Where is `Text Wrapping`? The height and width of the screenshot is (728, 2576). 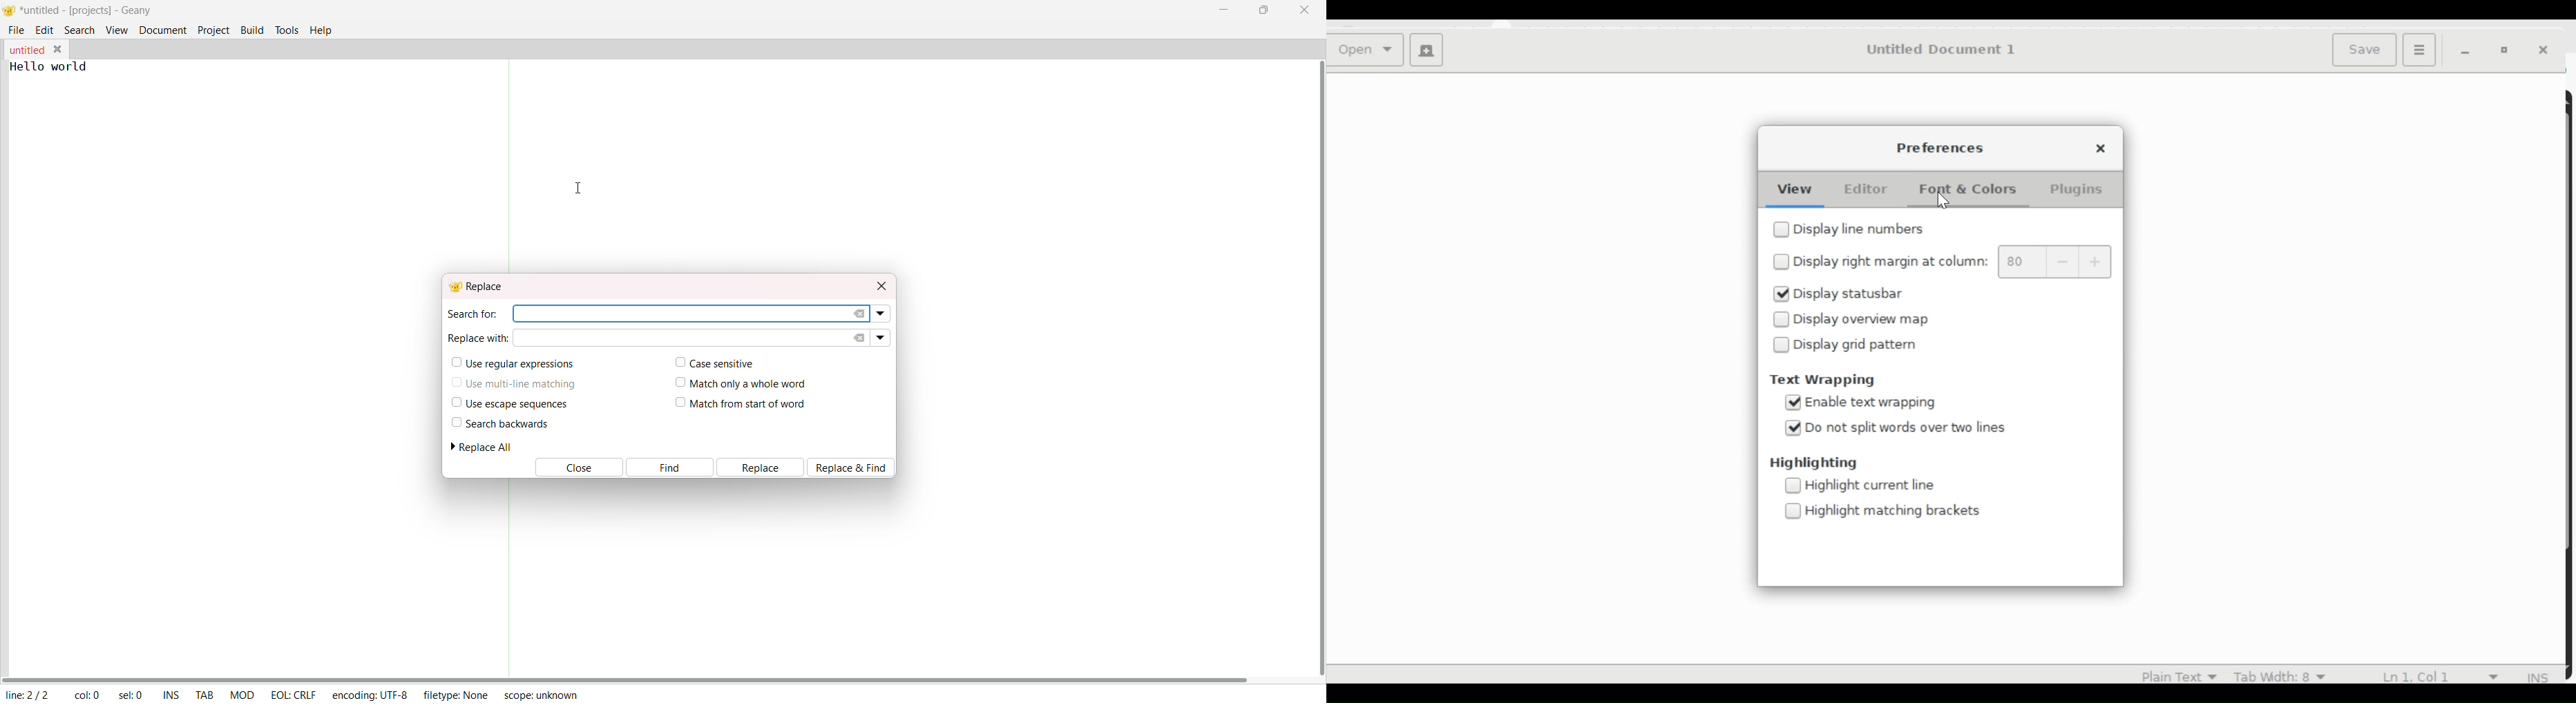 Text Wrapping is located at coordinates (1828, 379).